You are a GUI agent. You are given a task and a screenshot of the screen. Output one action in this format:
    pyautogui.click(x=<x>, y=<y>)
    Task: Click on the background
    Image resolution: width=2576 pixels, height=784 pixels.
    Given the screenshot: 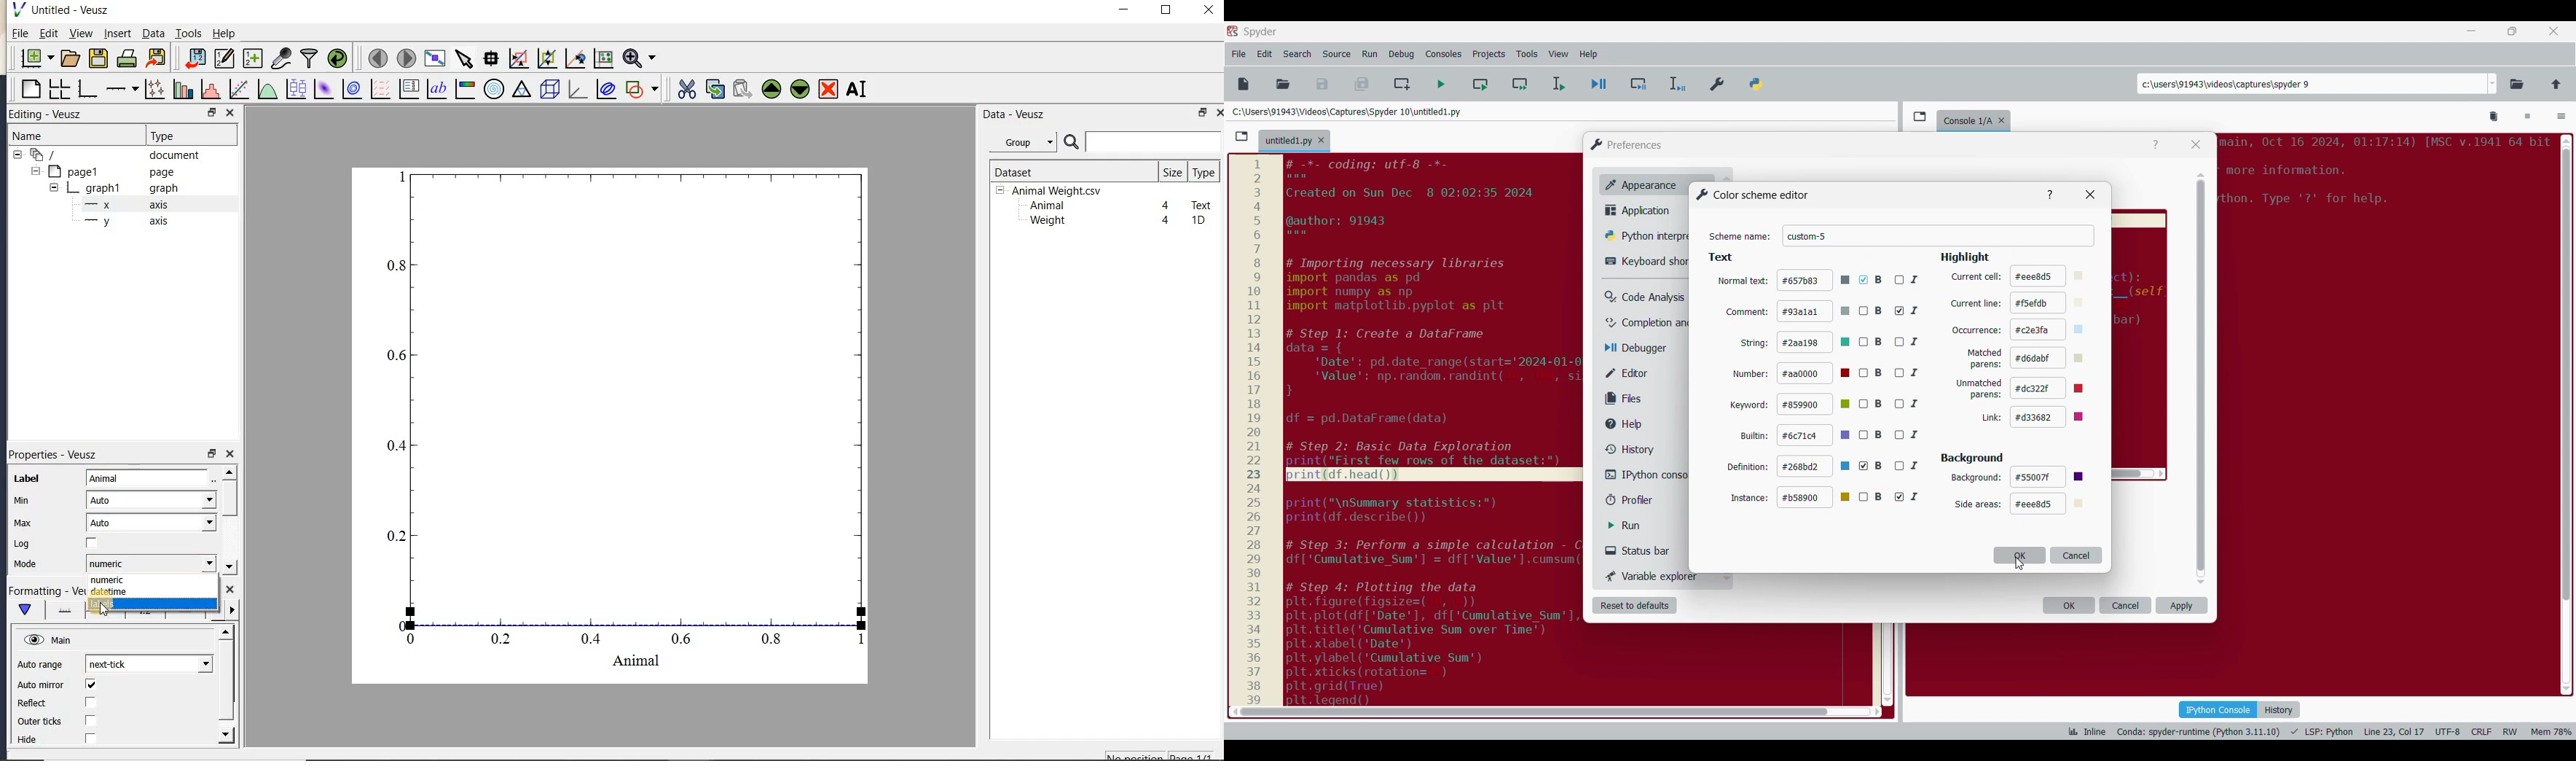 What is the action you would take?
    pyautogui.click(x=1976, y=478)
    